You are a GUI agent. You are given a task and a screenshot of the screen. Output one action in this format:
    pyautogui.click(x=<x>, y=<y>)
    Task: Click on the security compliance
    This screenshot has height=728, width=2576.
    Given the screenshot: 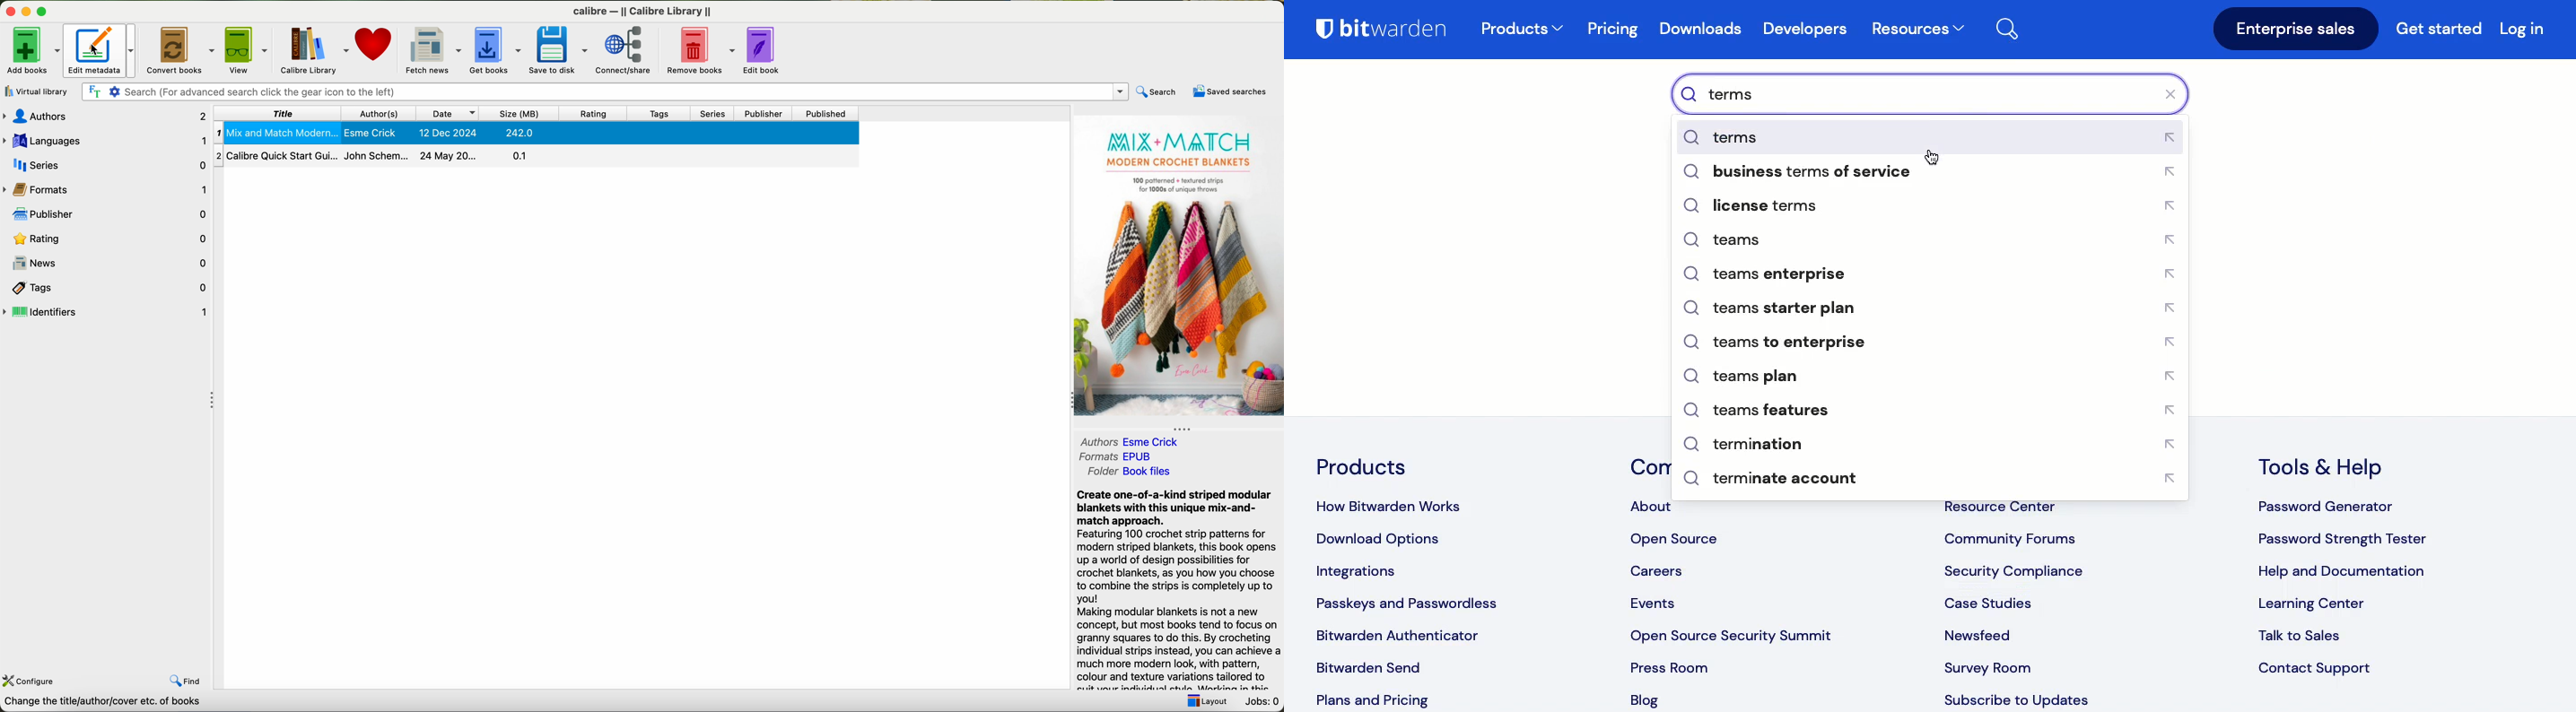 What is the action you would take?
    pyautogui.click(x=2018, y=568)
    